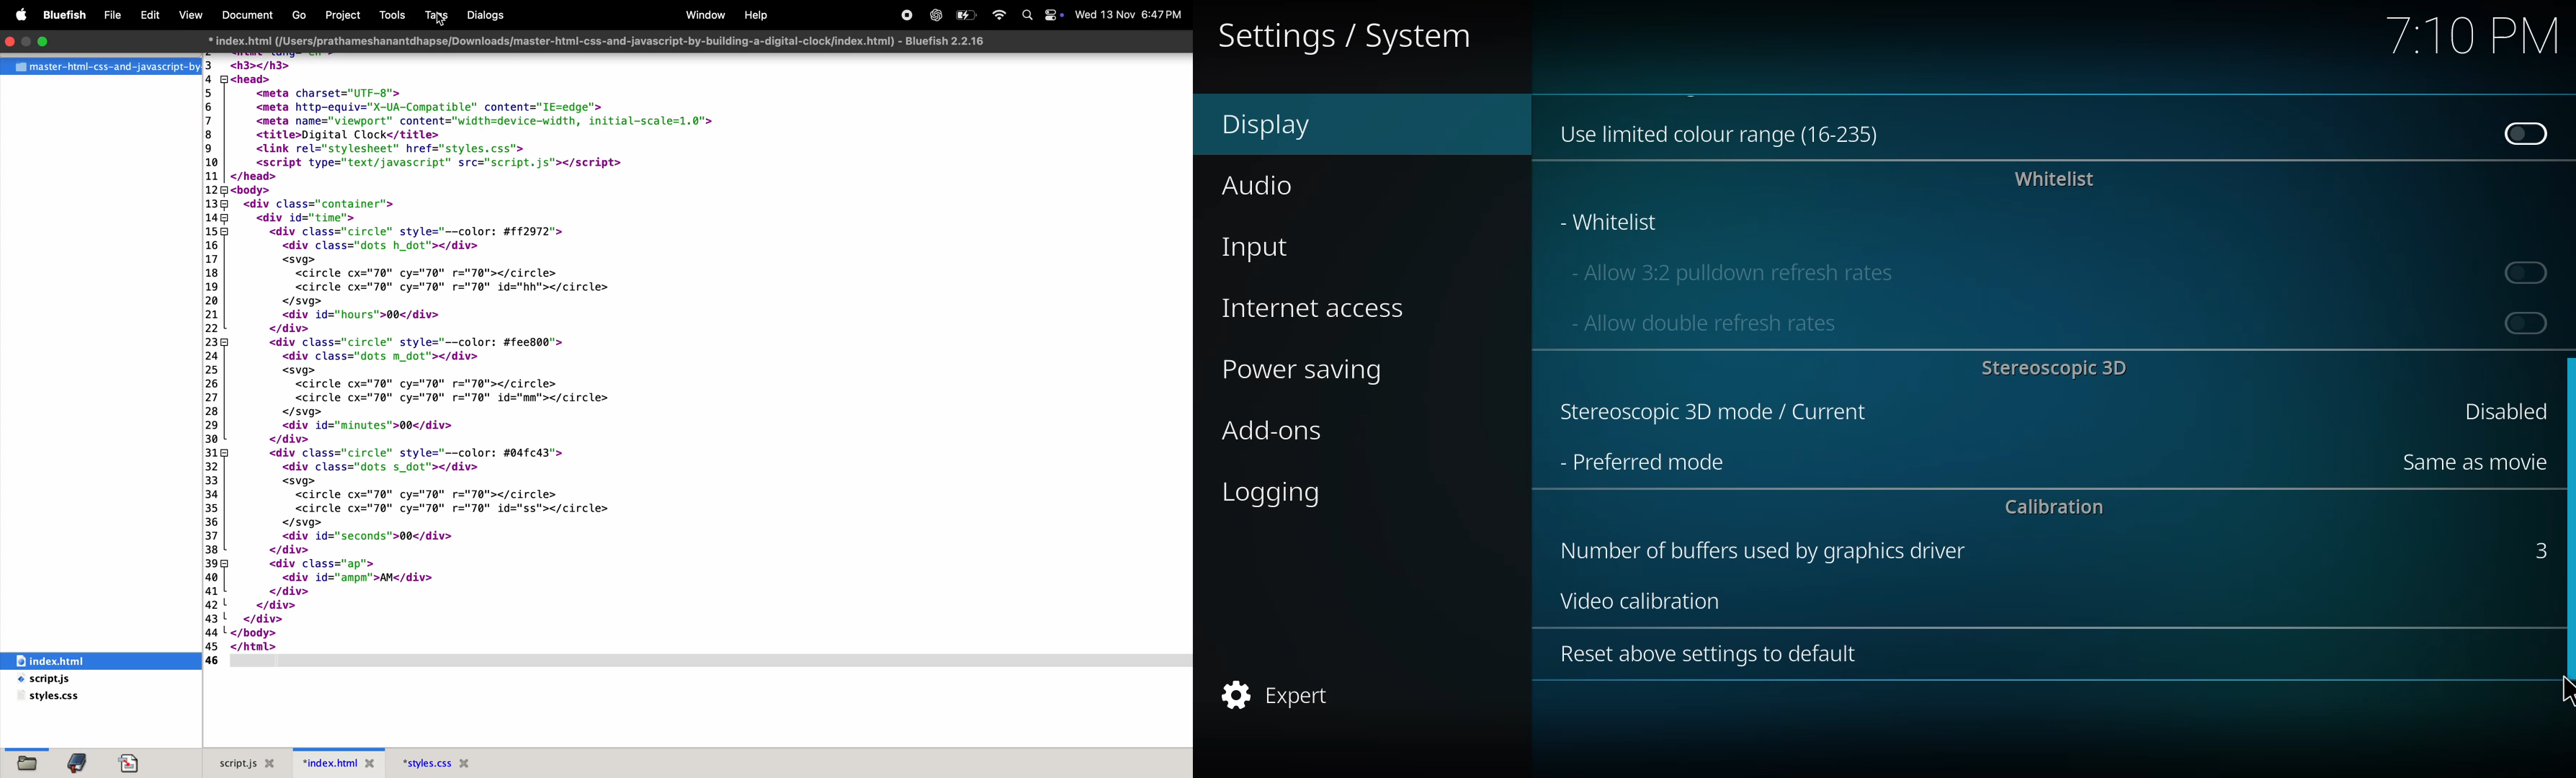  Describe the element at coordinates (2578, 522) in the screenshot. I see `dragged here` at that location.